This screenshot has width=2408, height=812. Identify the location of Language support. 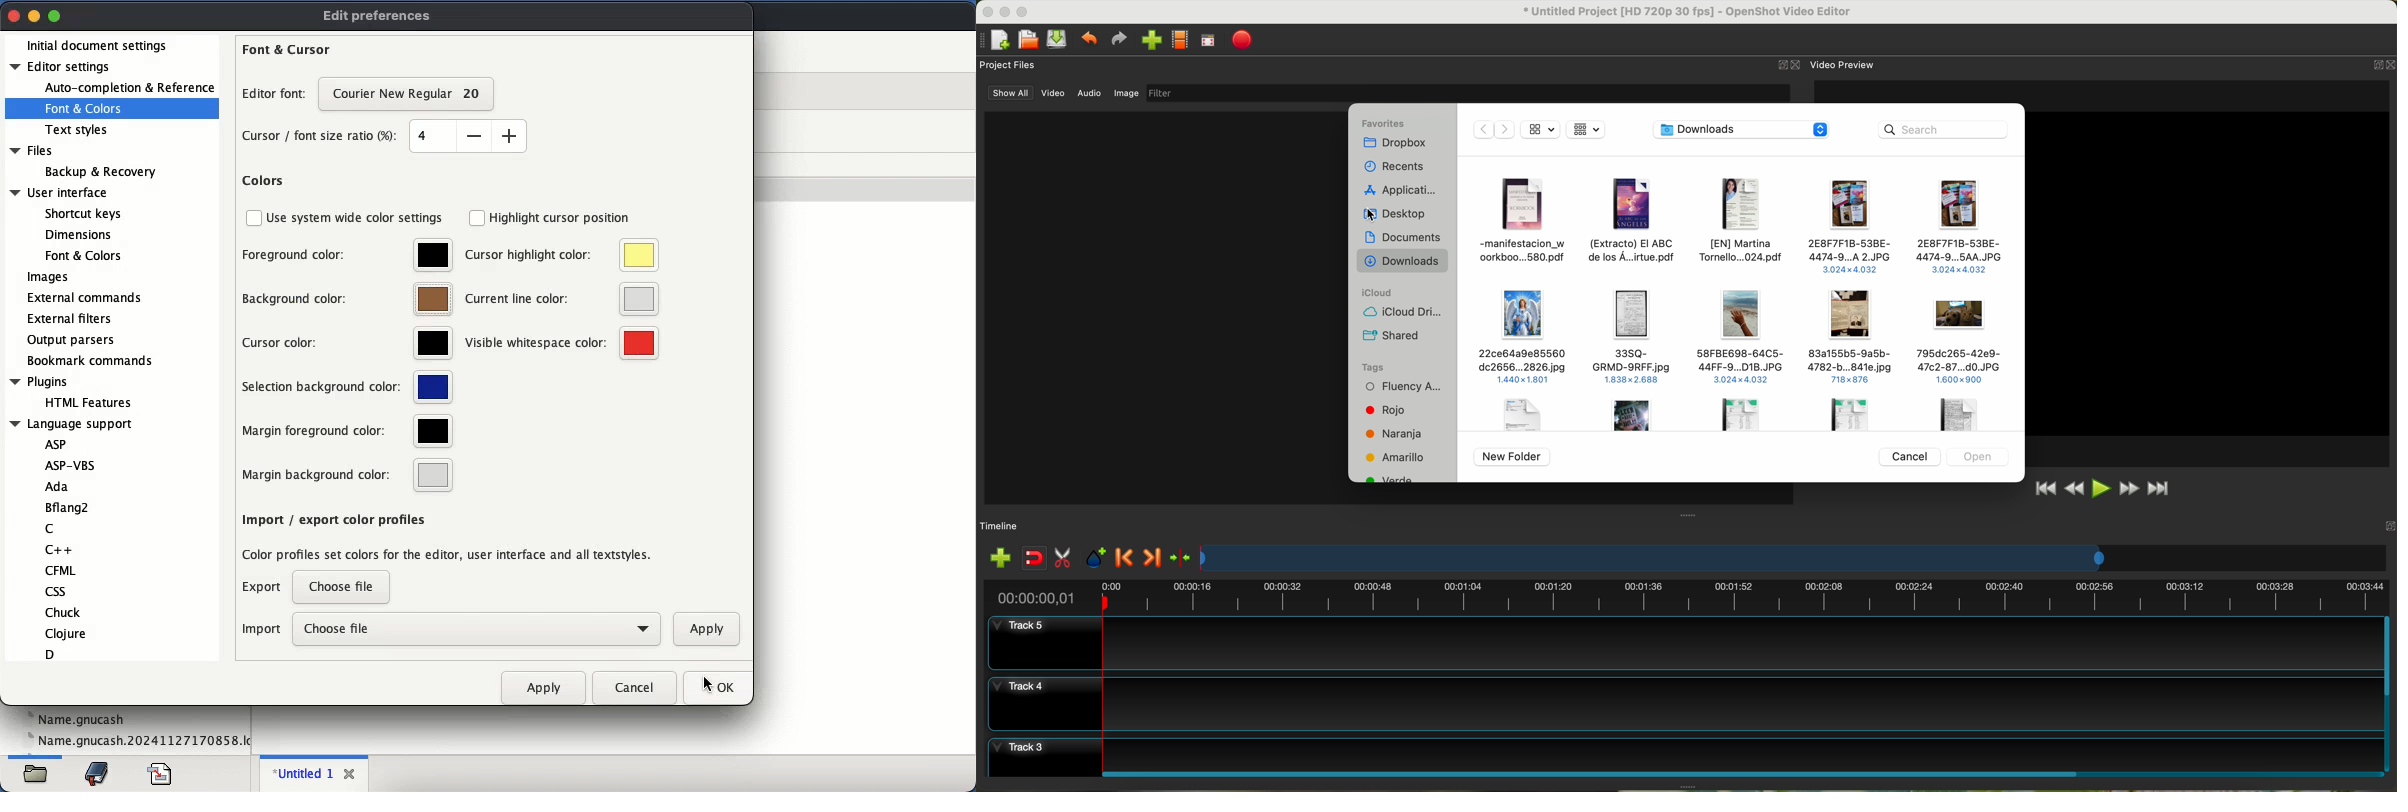
(72, 422).